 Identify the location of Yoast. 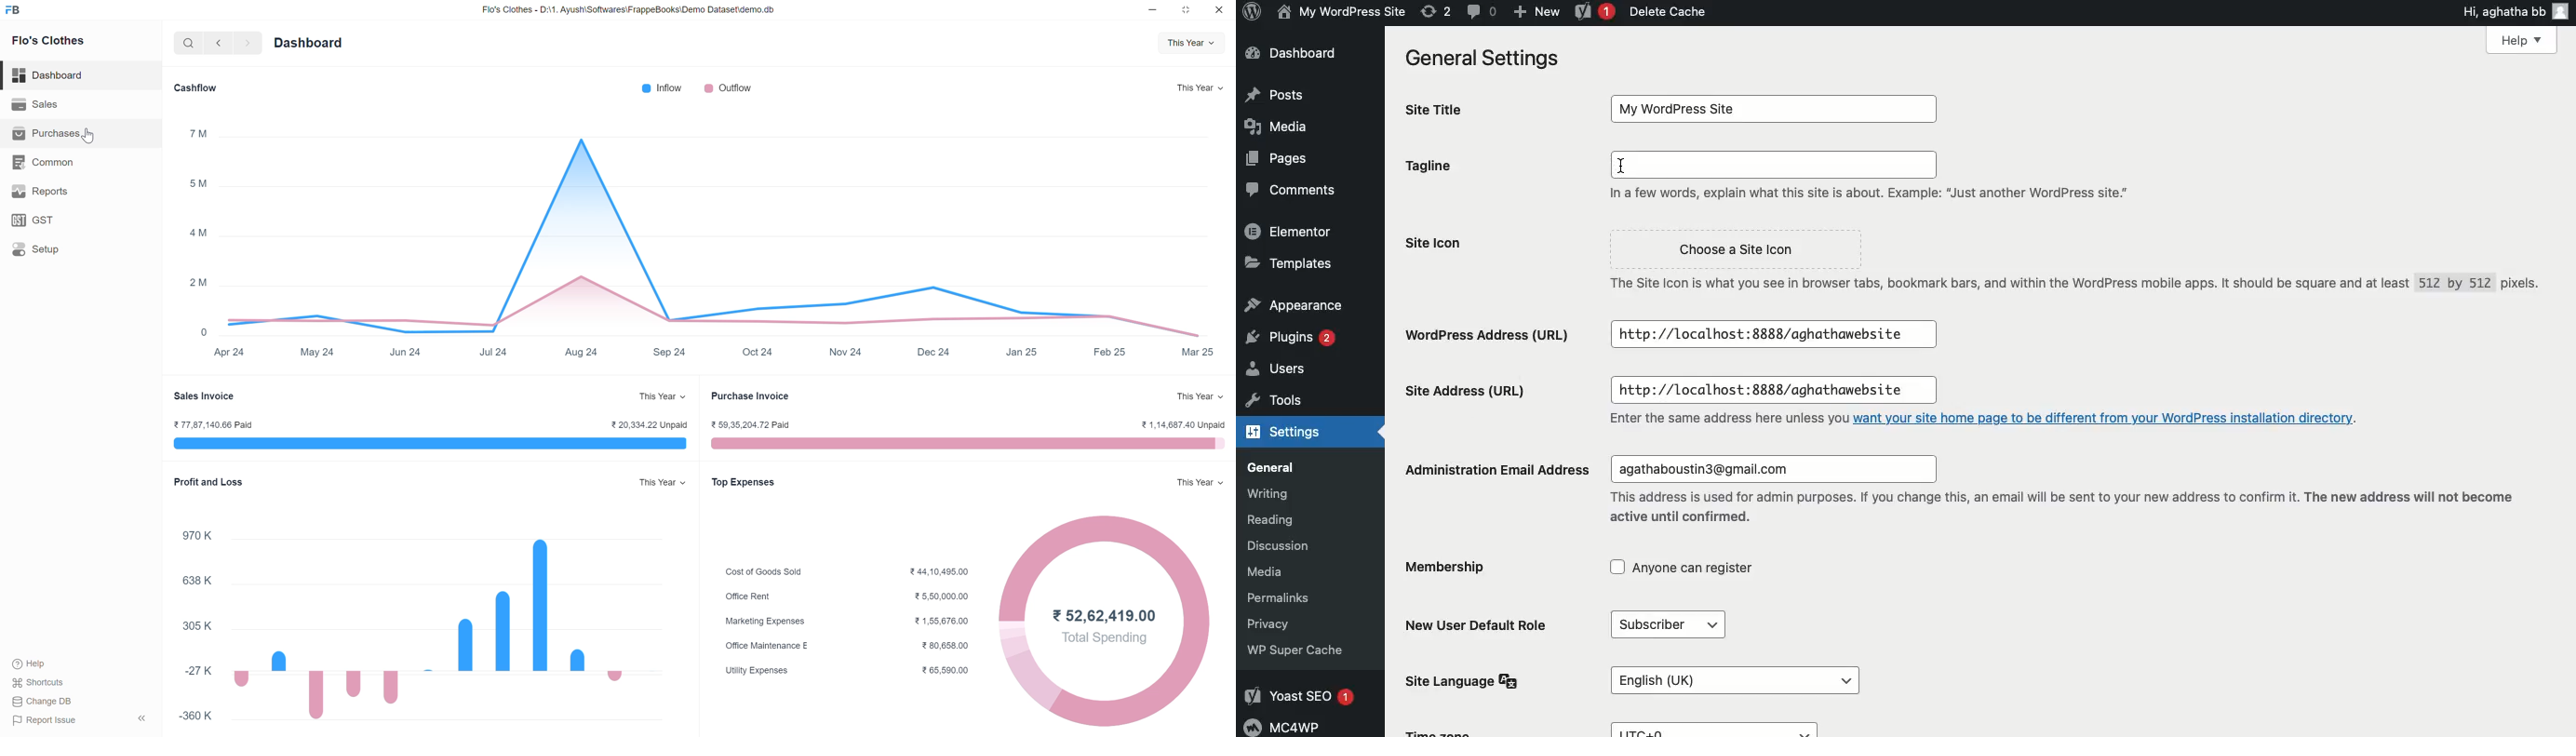
(1591, 13).